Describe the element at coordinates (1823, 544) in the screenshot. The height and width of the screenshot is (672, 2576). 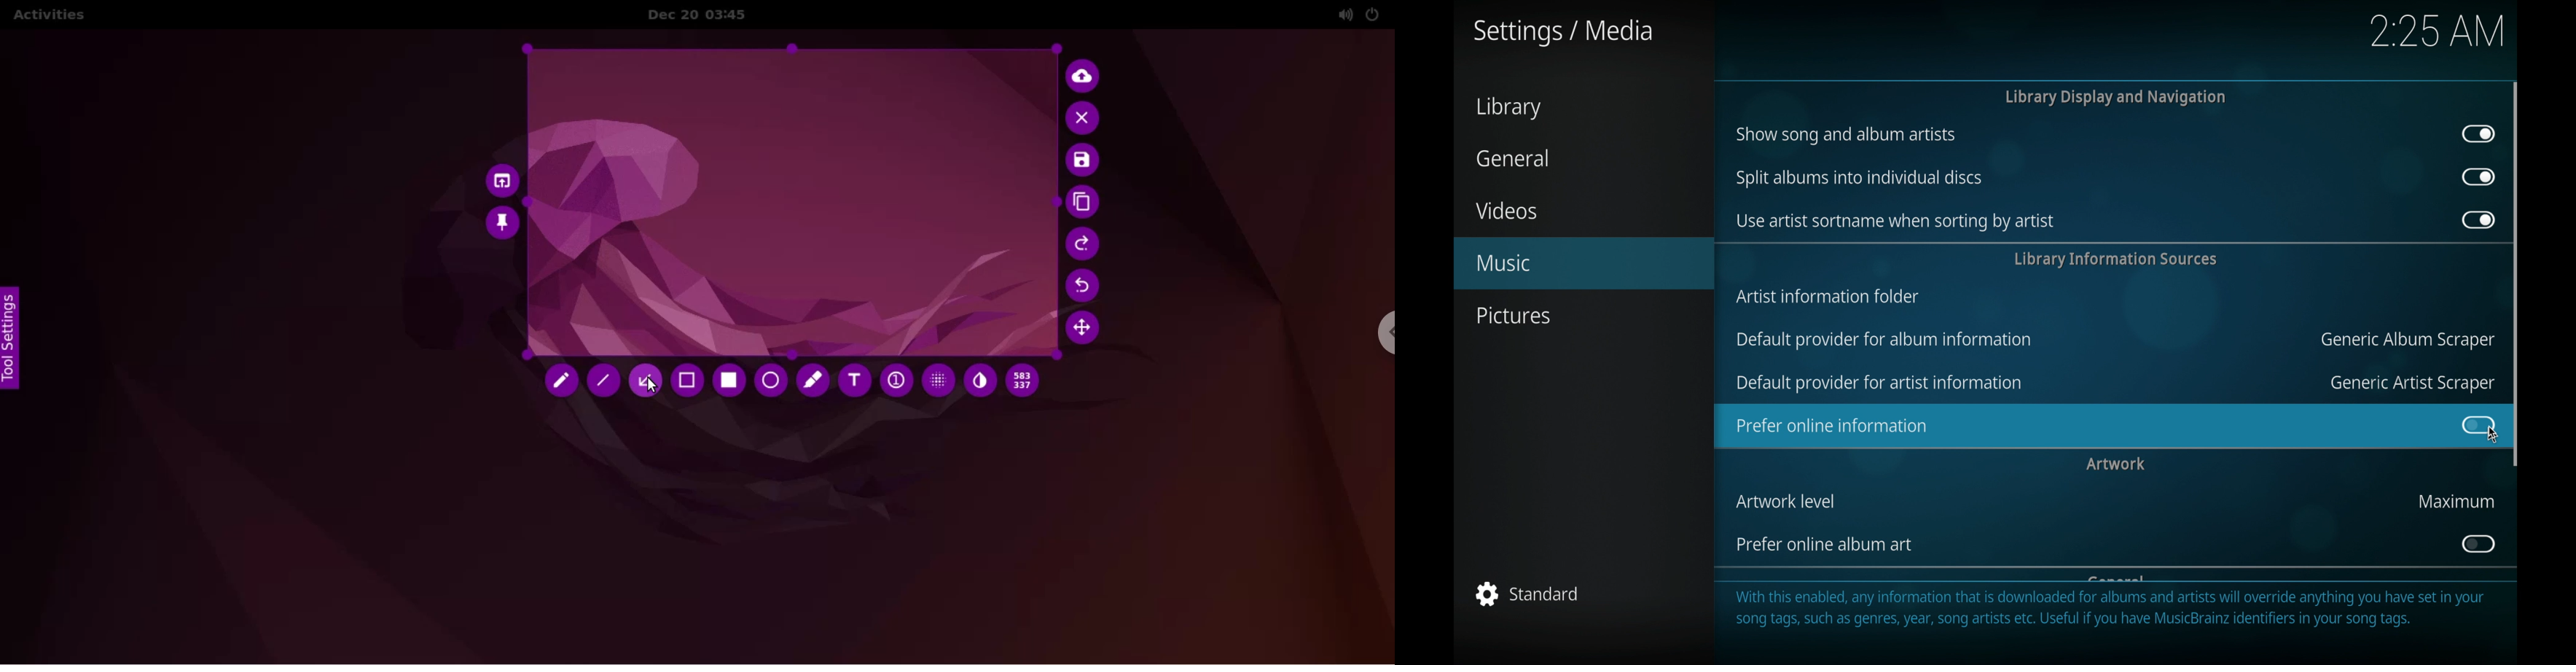
I see `prefer online album art` at that location.